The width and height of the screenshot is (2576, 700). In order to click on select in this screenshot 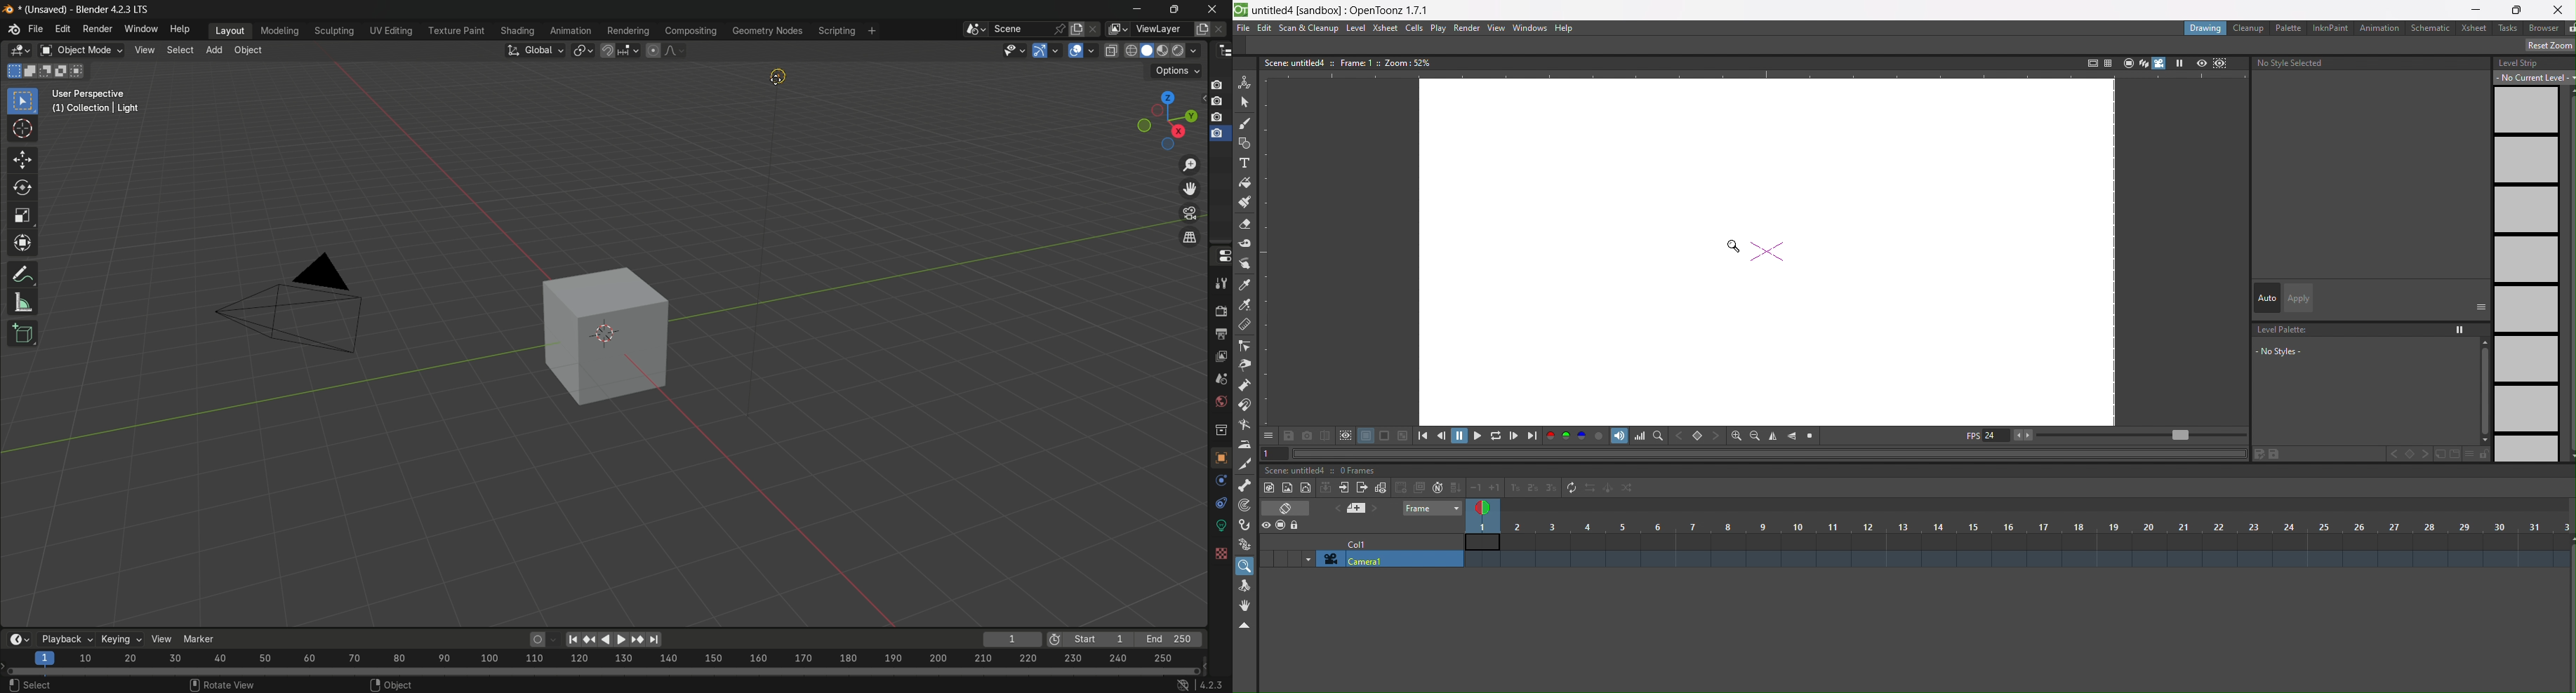, I will do `click(179, 51)`.